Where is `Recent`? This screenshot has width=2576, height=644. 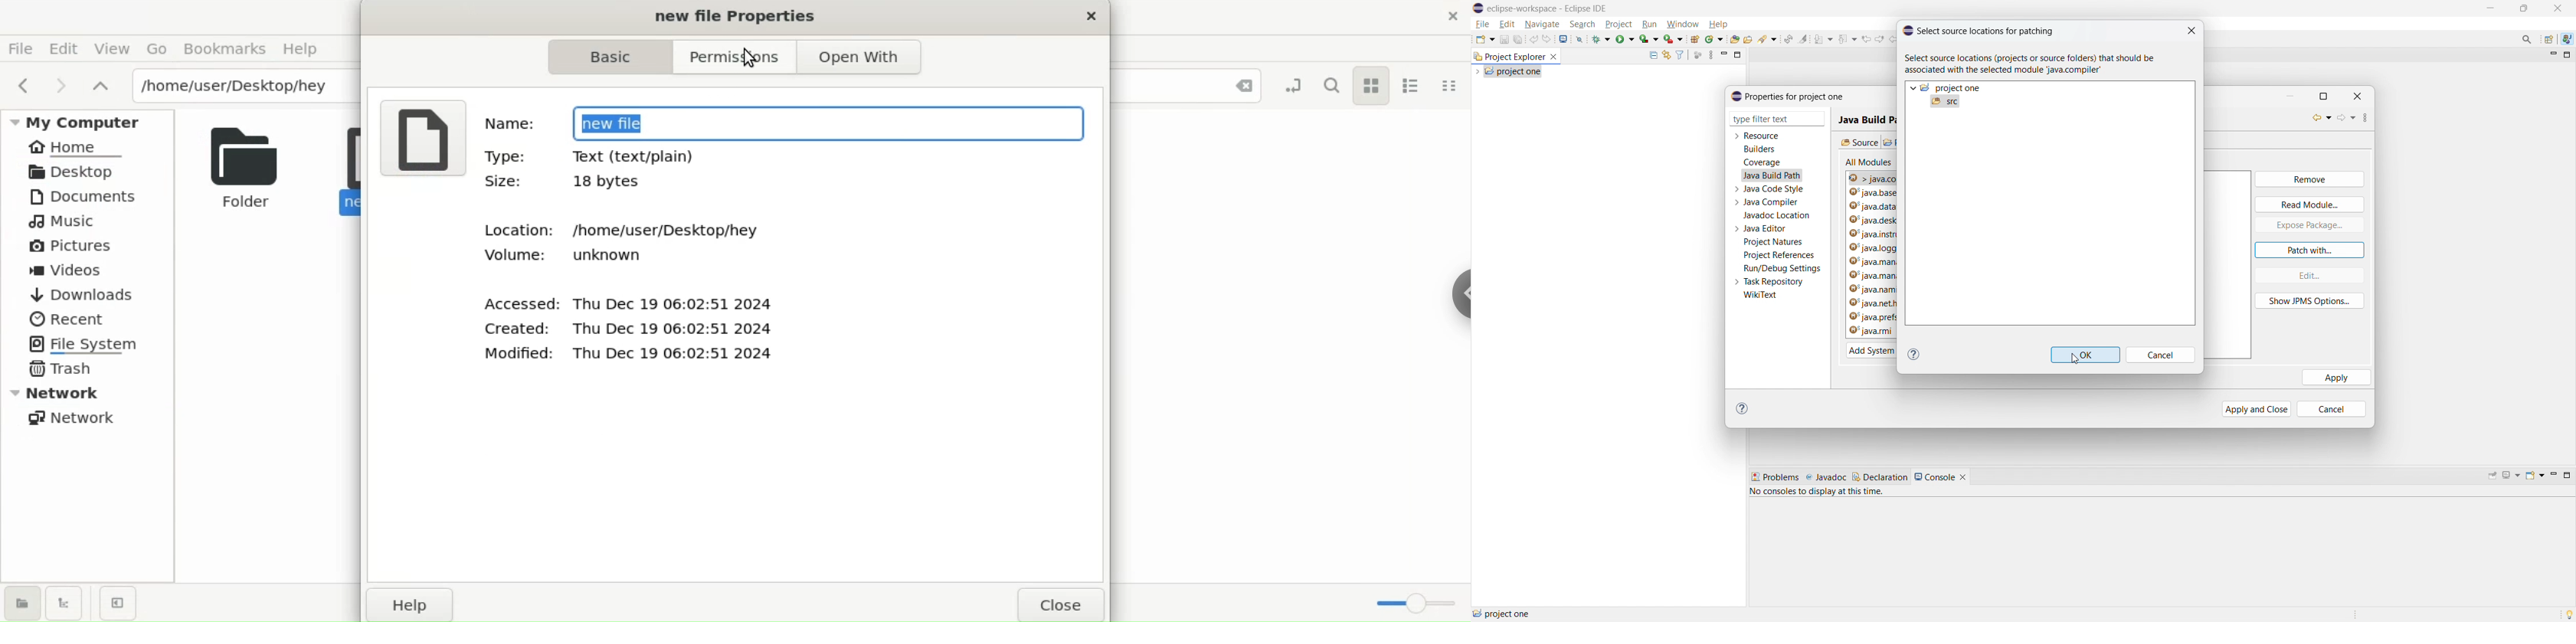
Recent is located at coordinates (67, 317).